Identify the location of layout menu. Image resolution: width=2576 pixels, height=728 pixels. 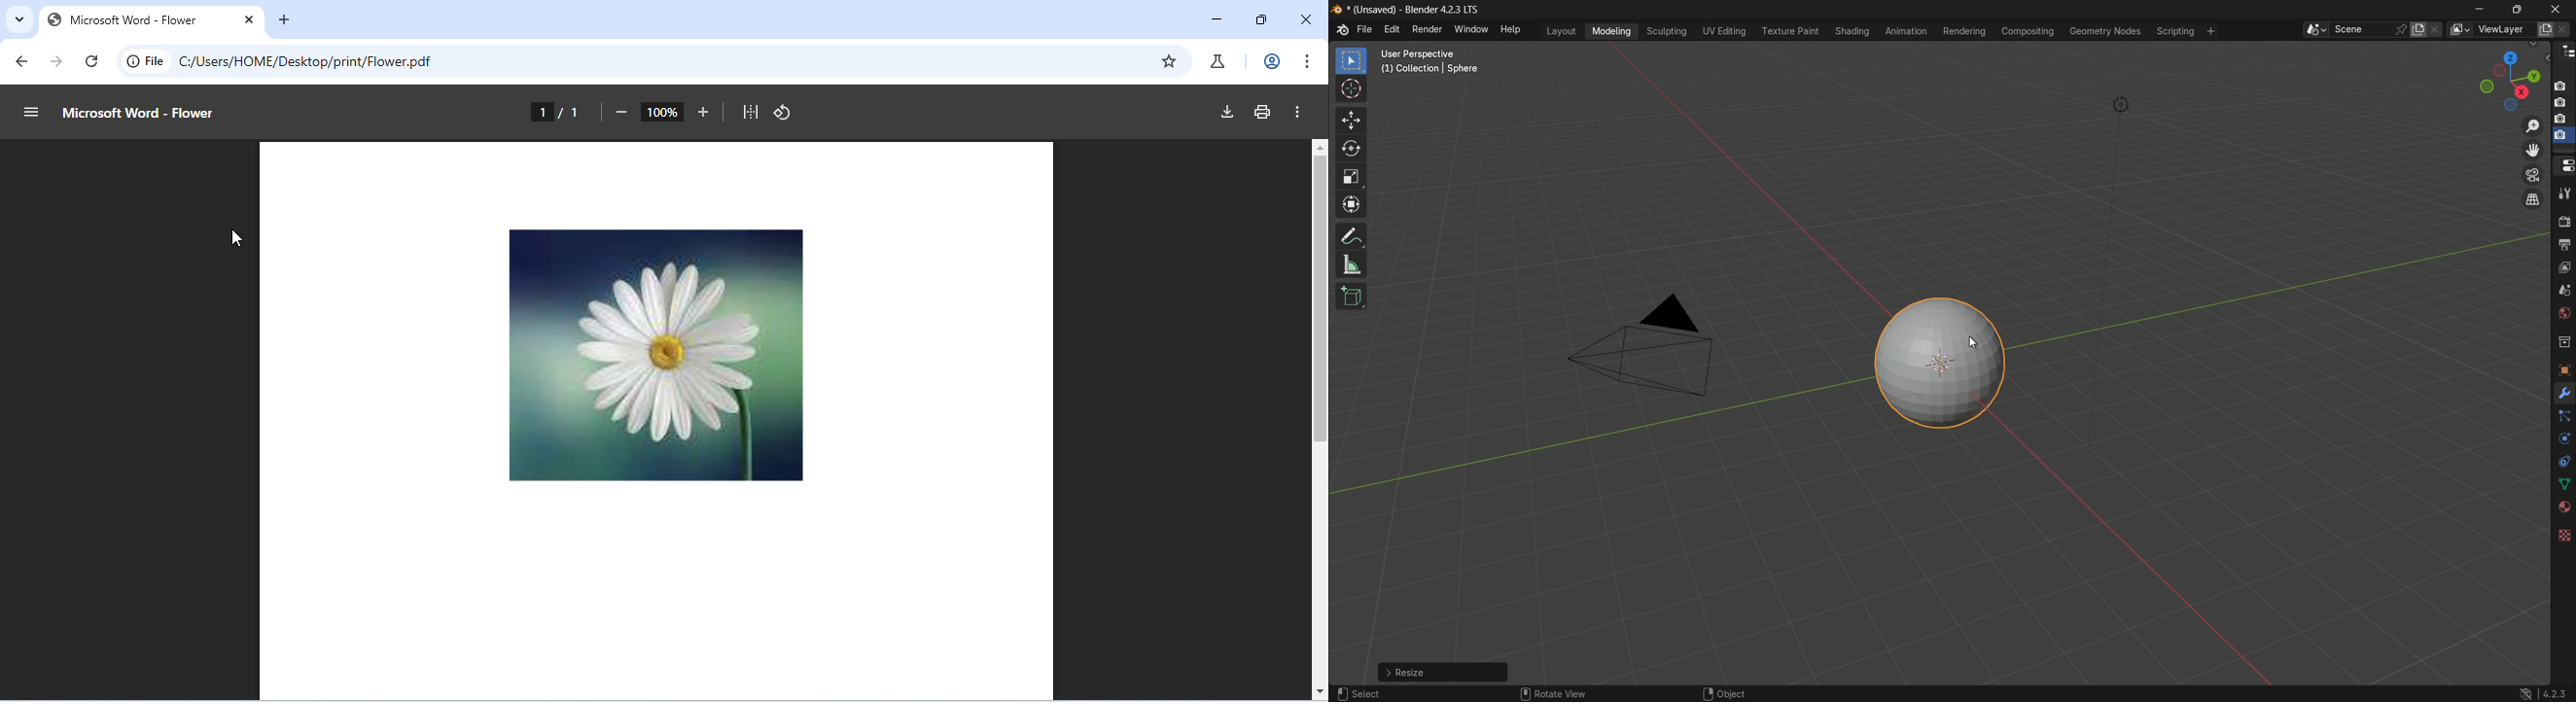
(1560, 31).